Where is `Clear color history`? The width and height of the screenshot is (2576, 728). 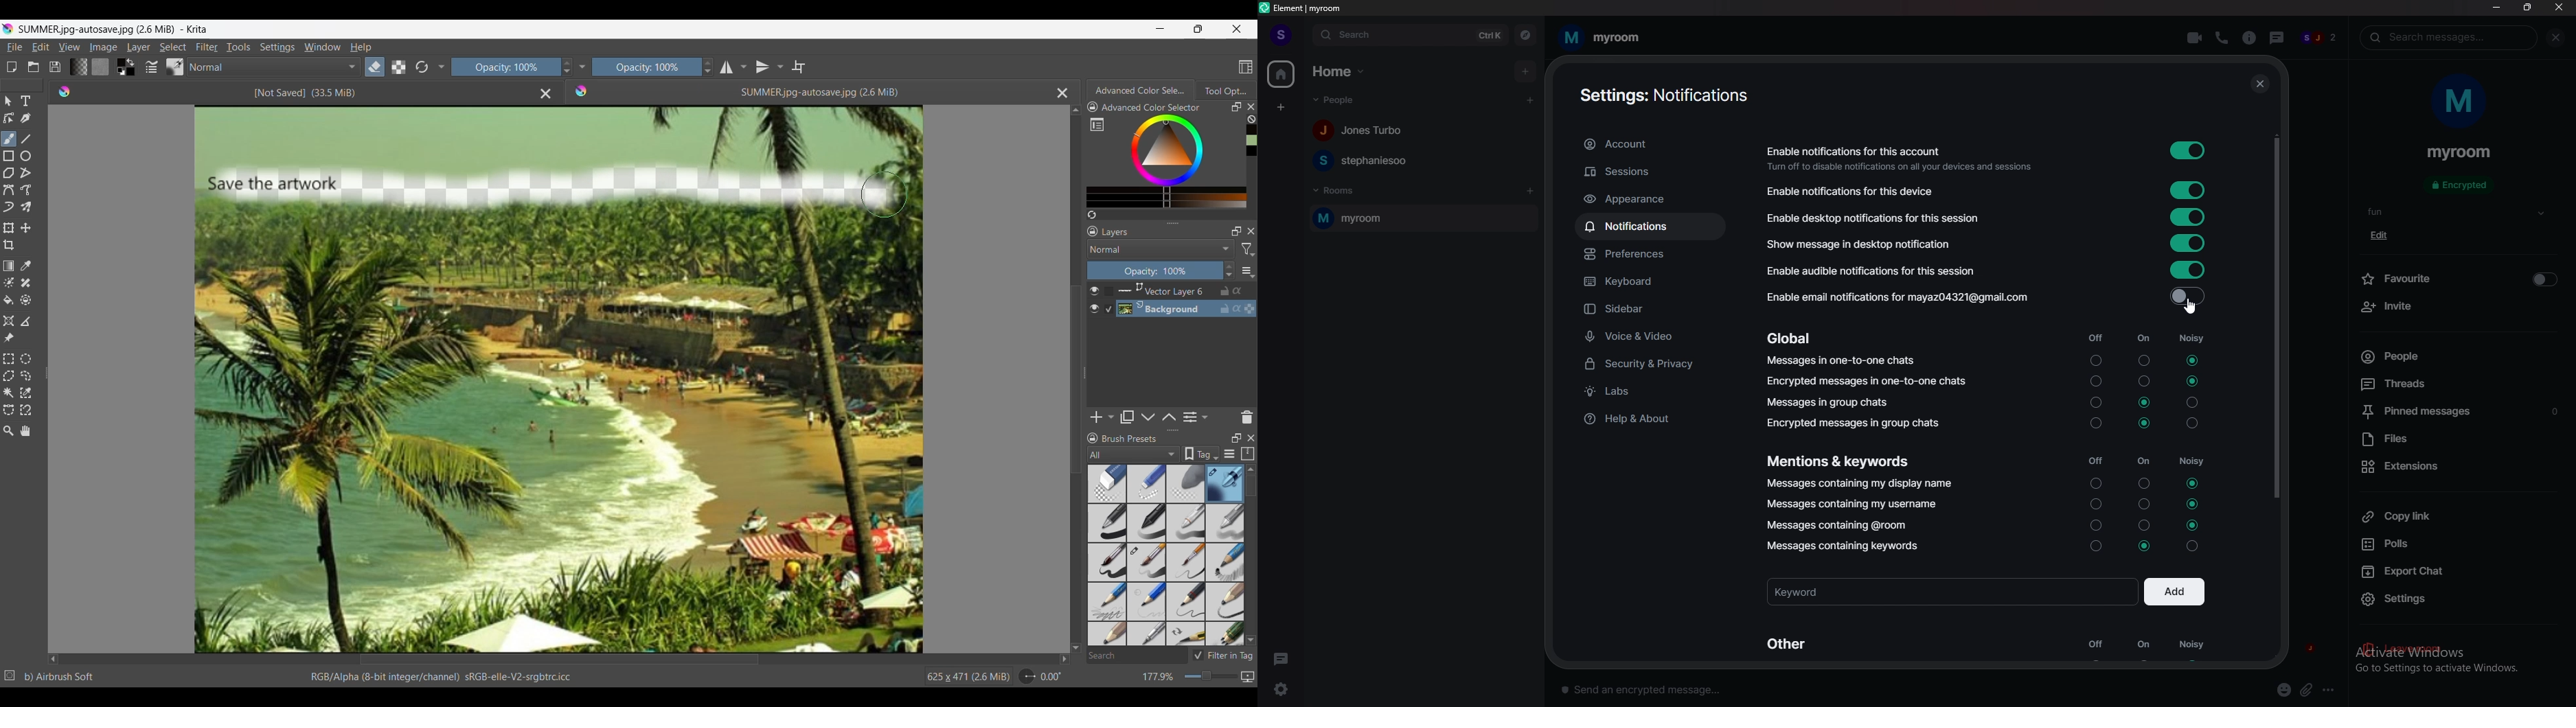 Clear color history is located at coordinates (1251, 119).